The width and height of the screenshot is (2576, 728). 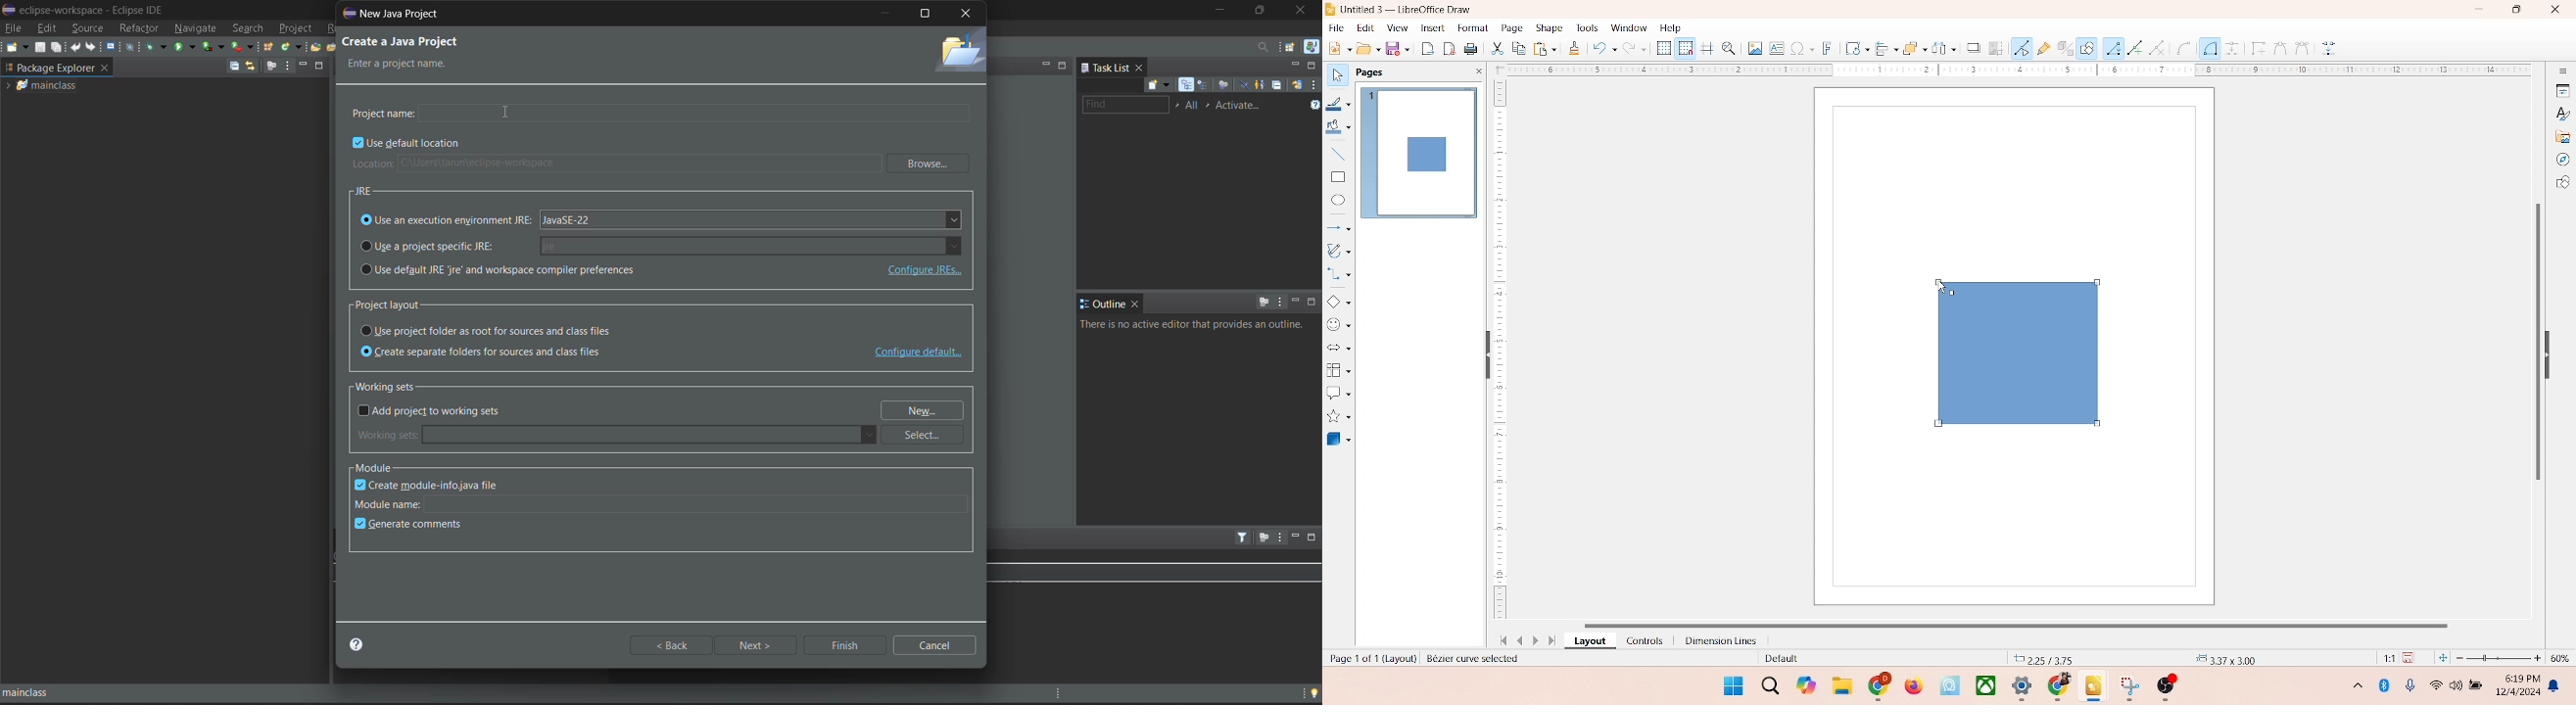 I want to click on search, so click(x=247, y=29).